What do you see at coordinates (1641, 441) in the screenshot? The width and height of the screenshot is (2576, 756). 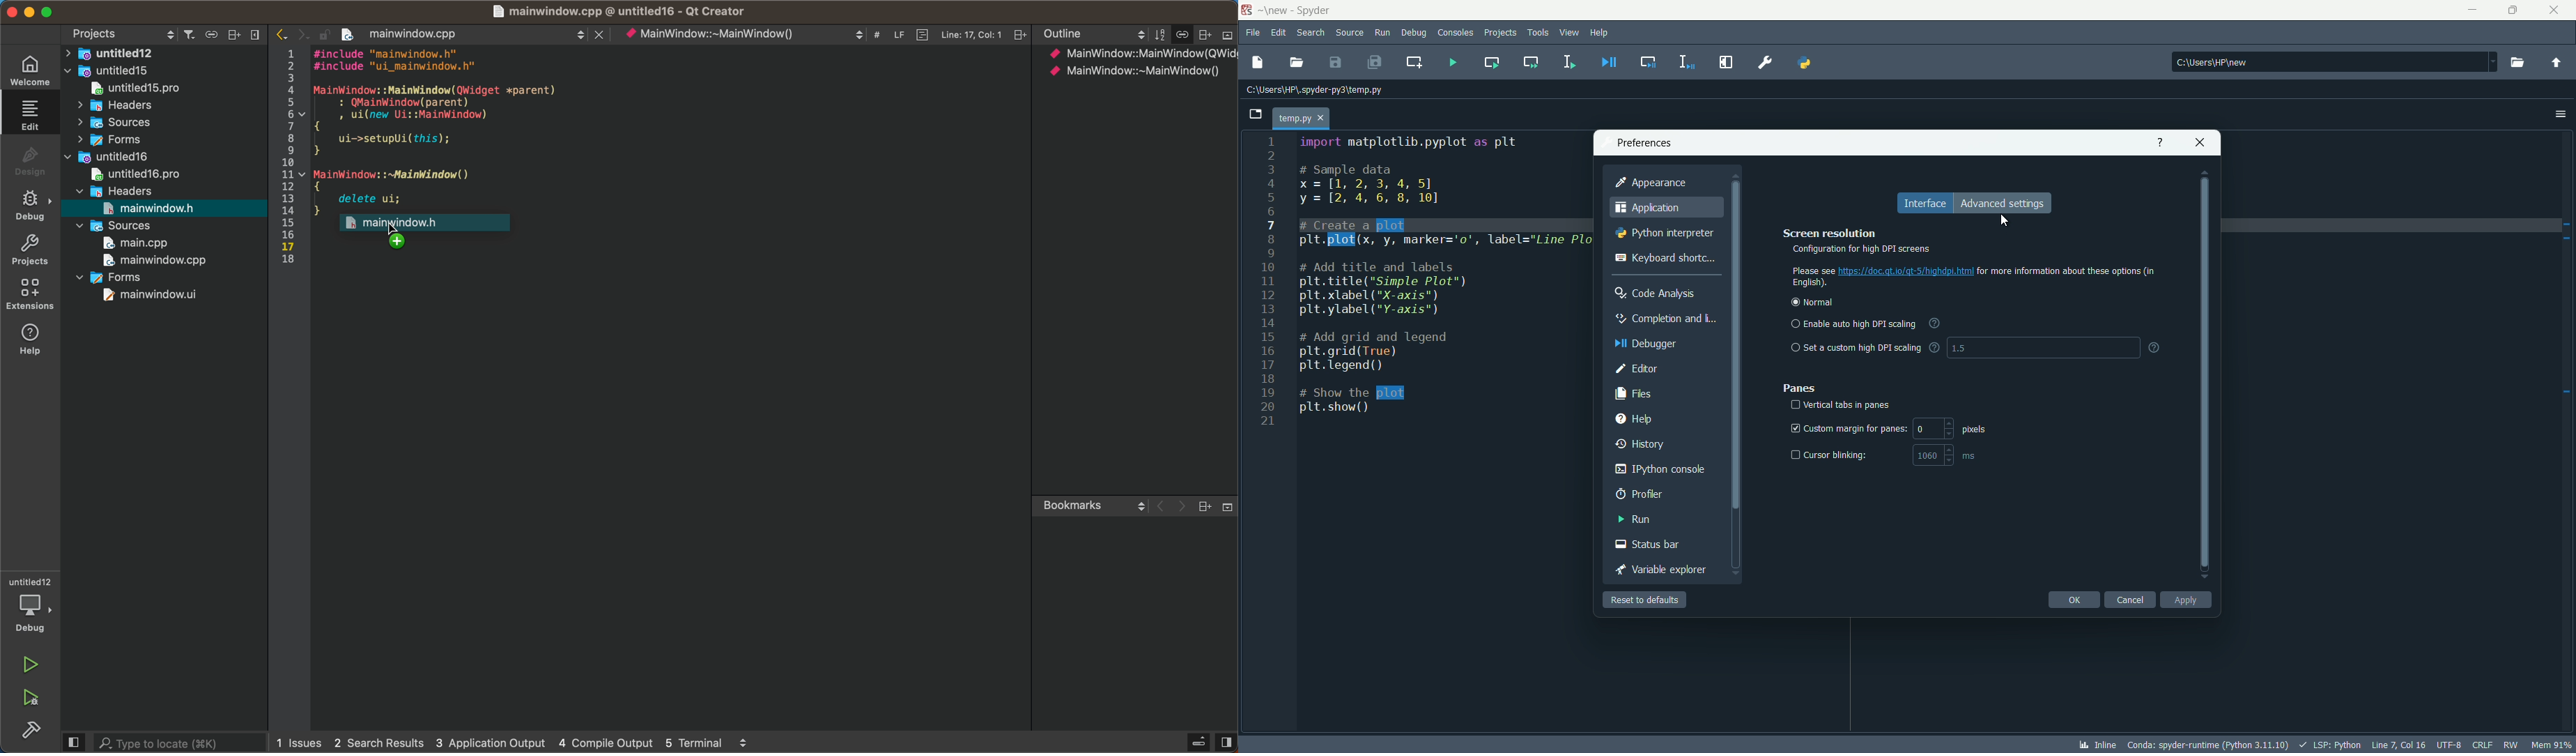 I see `history` at bounding box center [1641, 441].